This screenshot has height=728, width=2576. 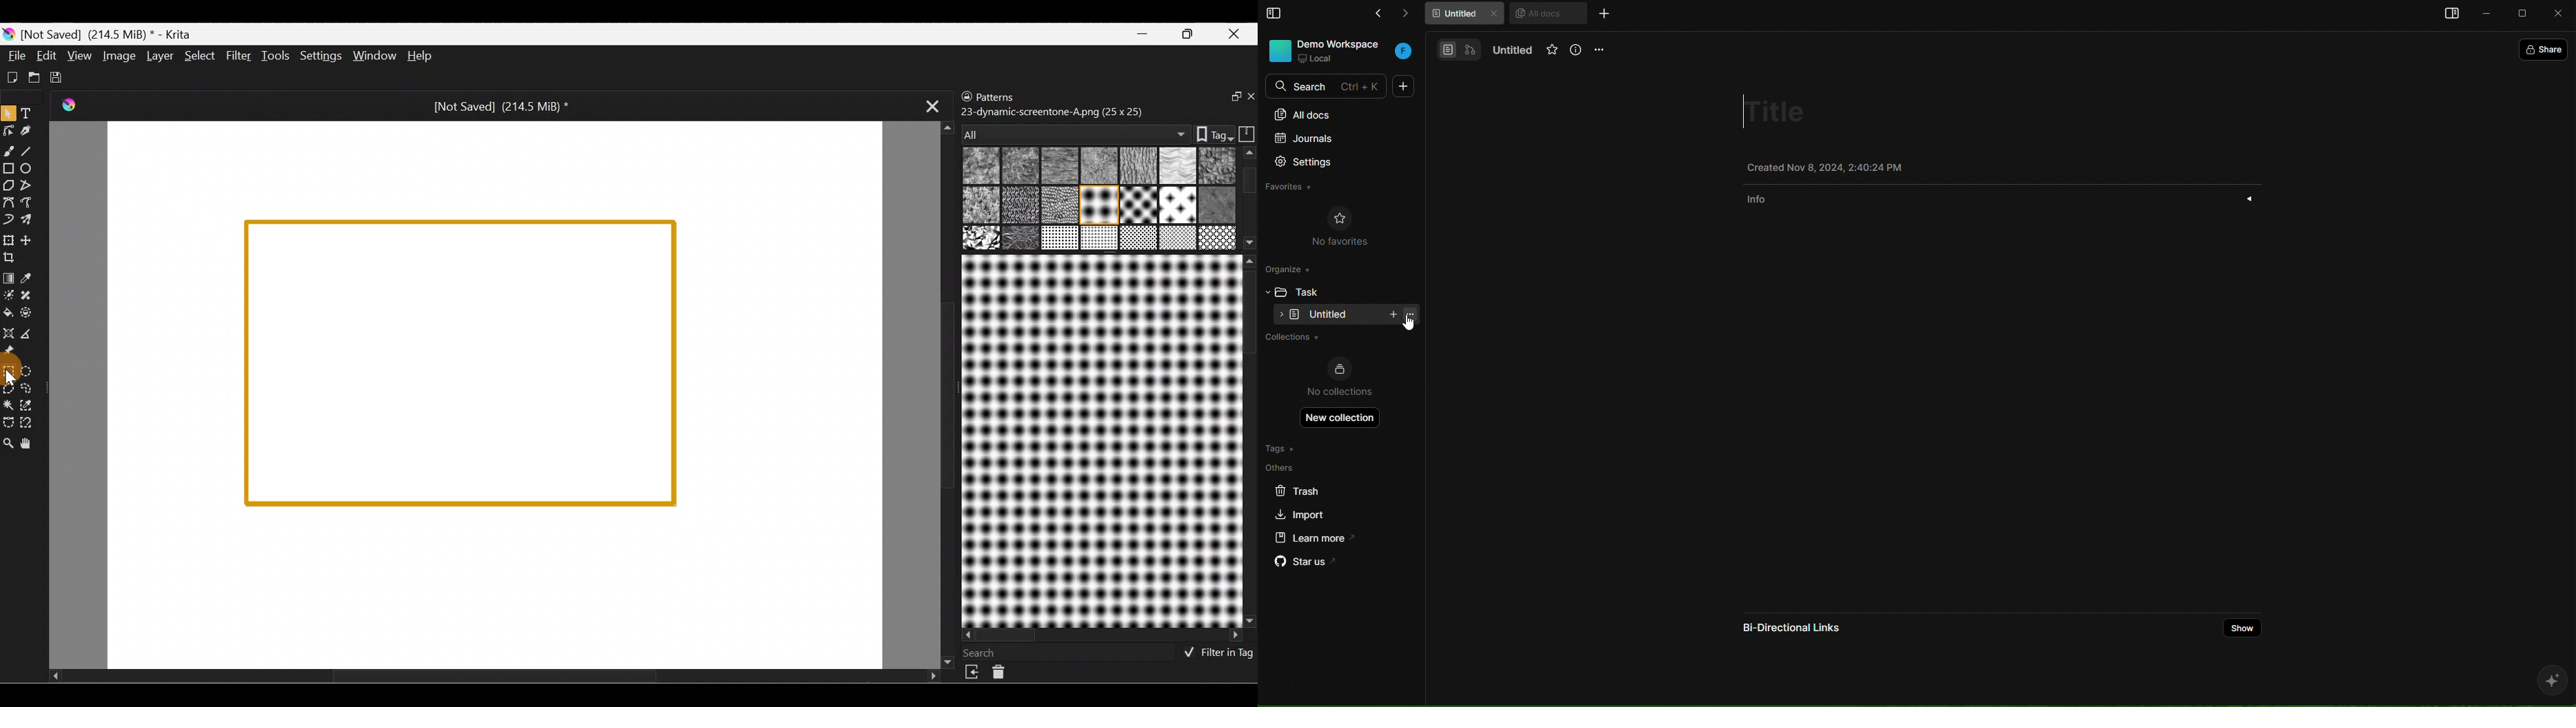 I want to click on Float docker, so click(x=1228, y=99).